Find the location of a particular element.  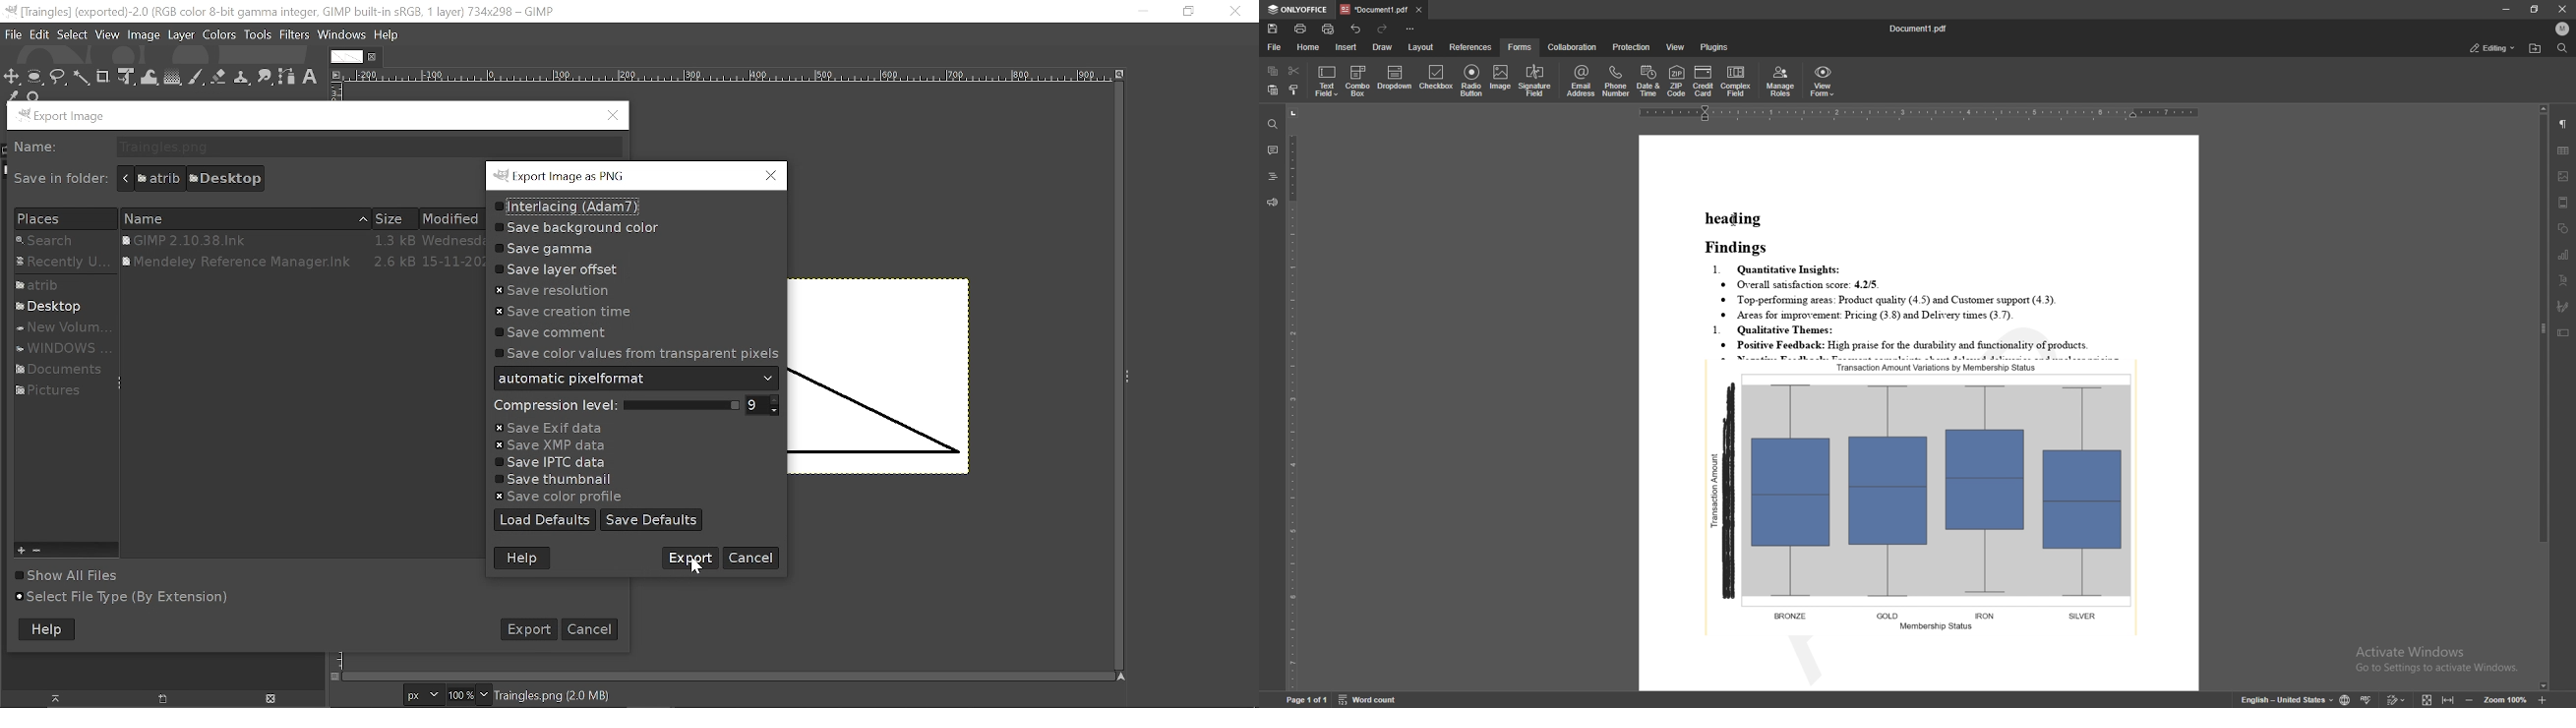

tab is located at coordinates (1374, 9).